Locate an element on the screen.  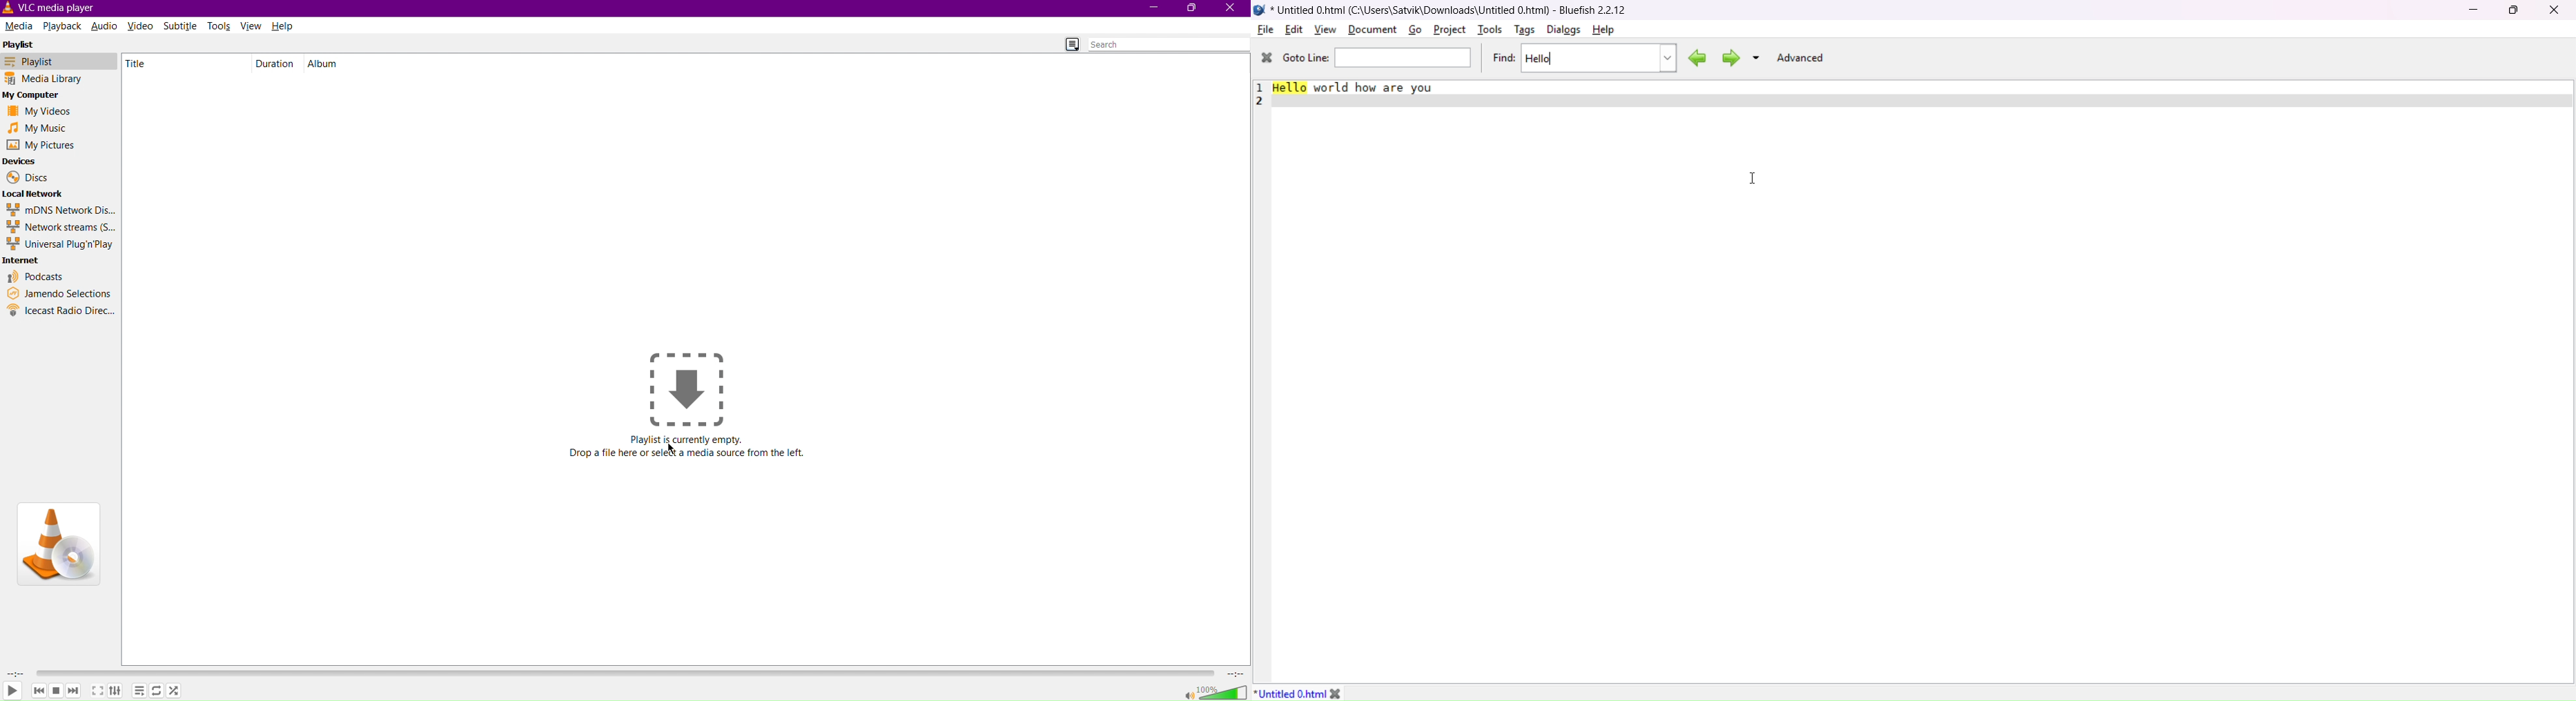
line number is located at coordinates (1261, 92).